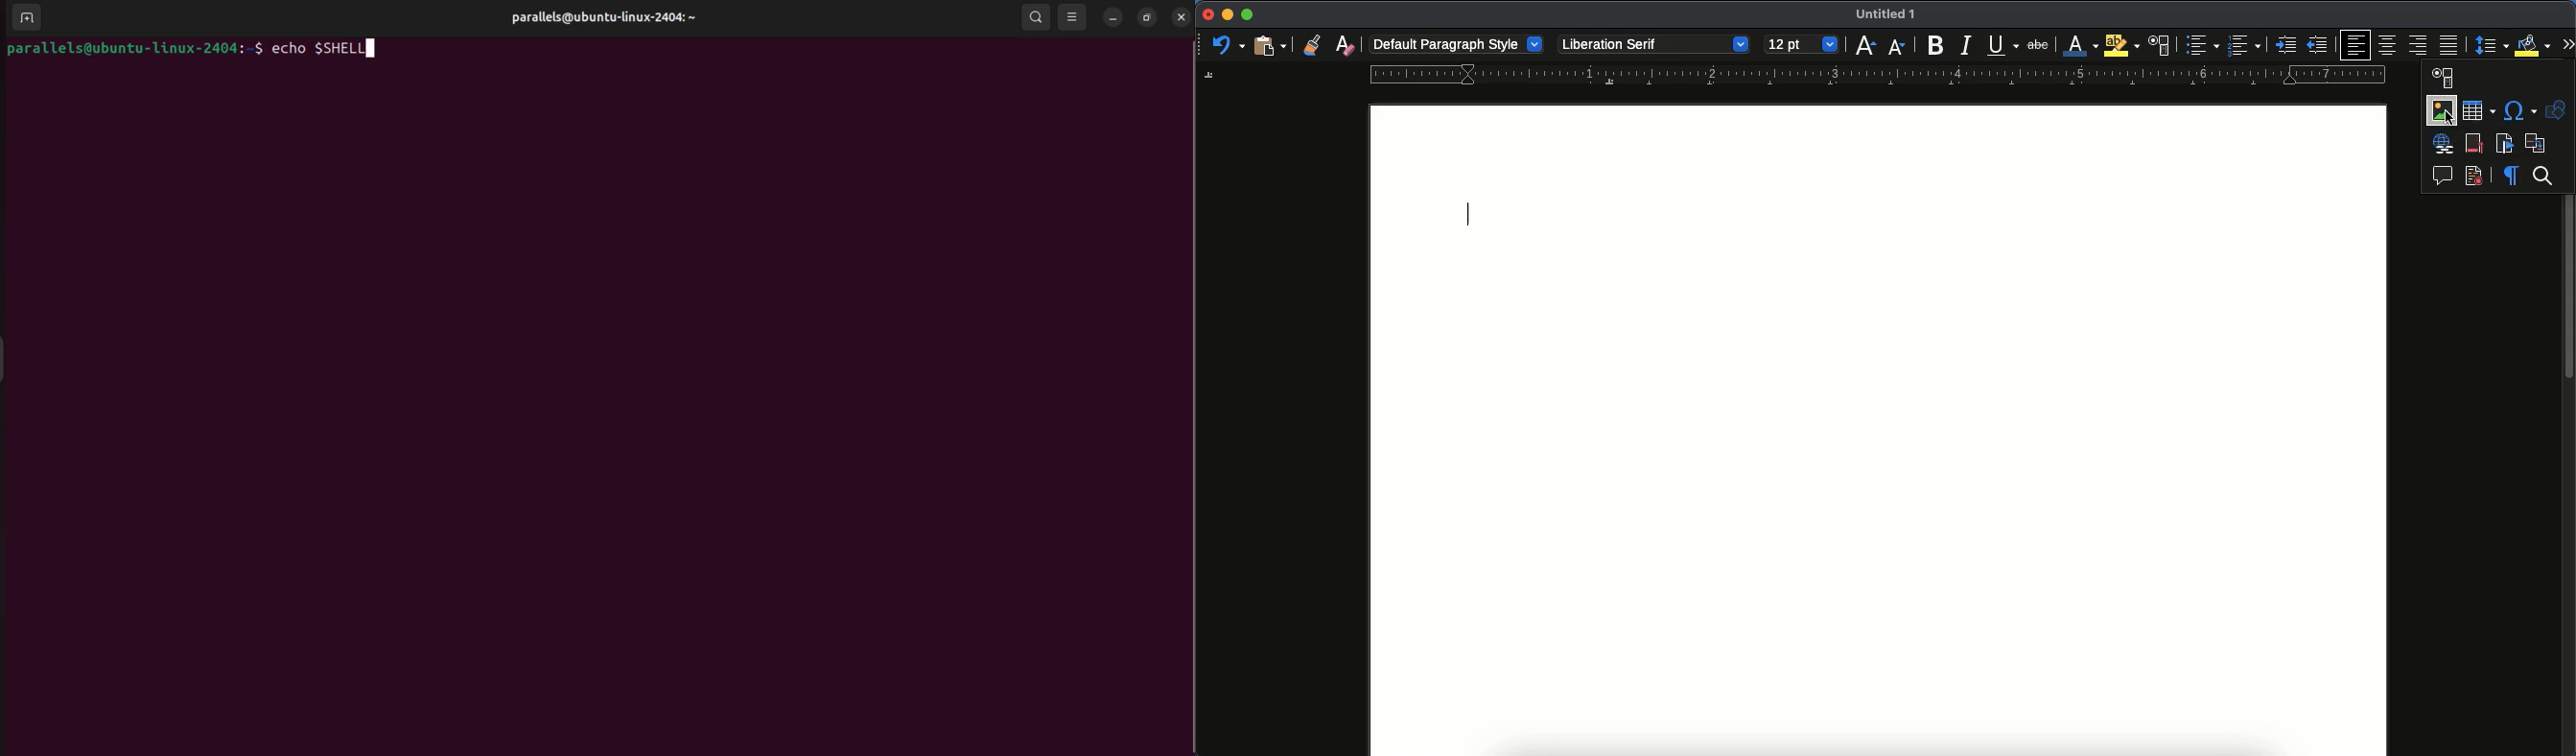 The width and height of the screenshot is (2576, 756). What do you see at coordinates (2536, 142) in the screenshot?
I see `cross reference` at bounding box center [2536, 142].